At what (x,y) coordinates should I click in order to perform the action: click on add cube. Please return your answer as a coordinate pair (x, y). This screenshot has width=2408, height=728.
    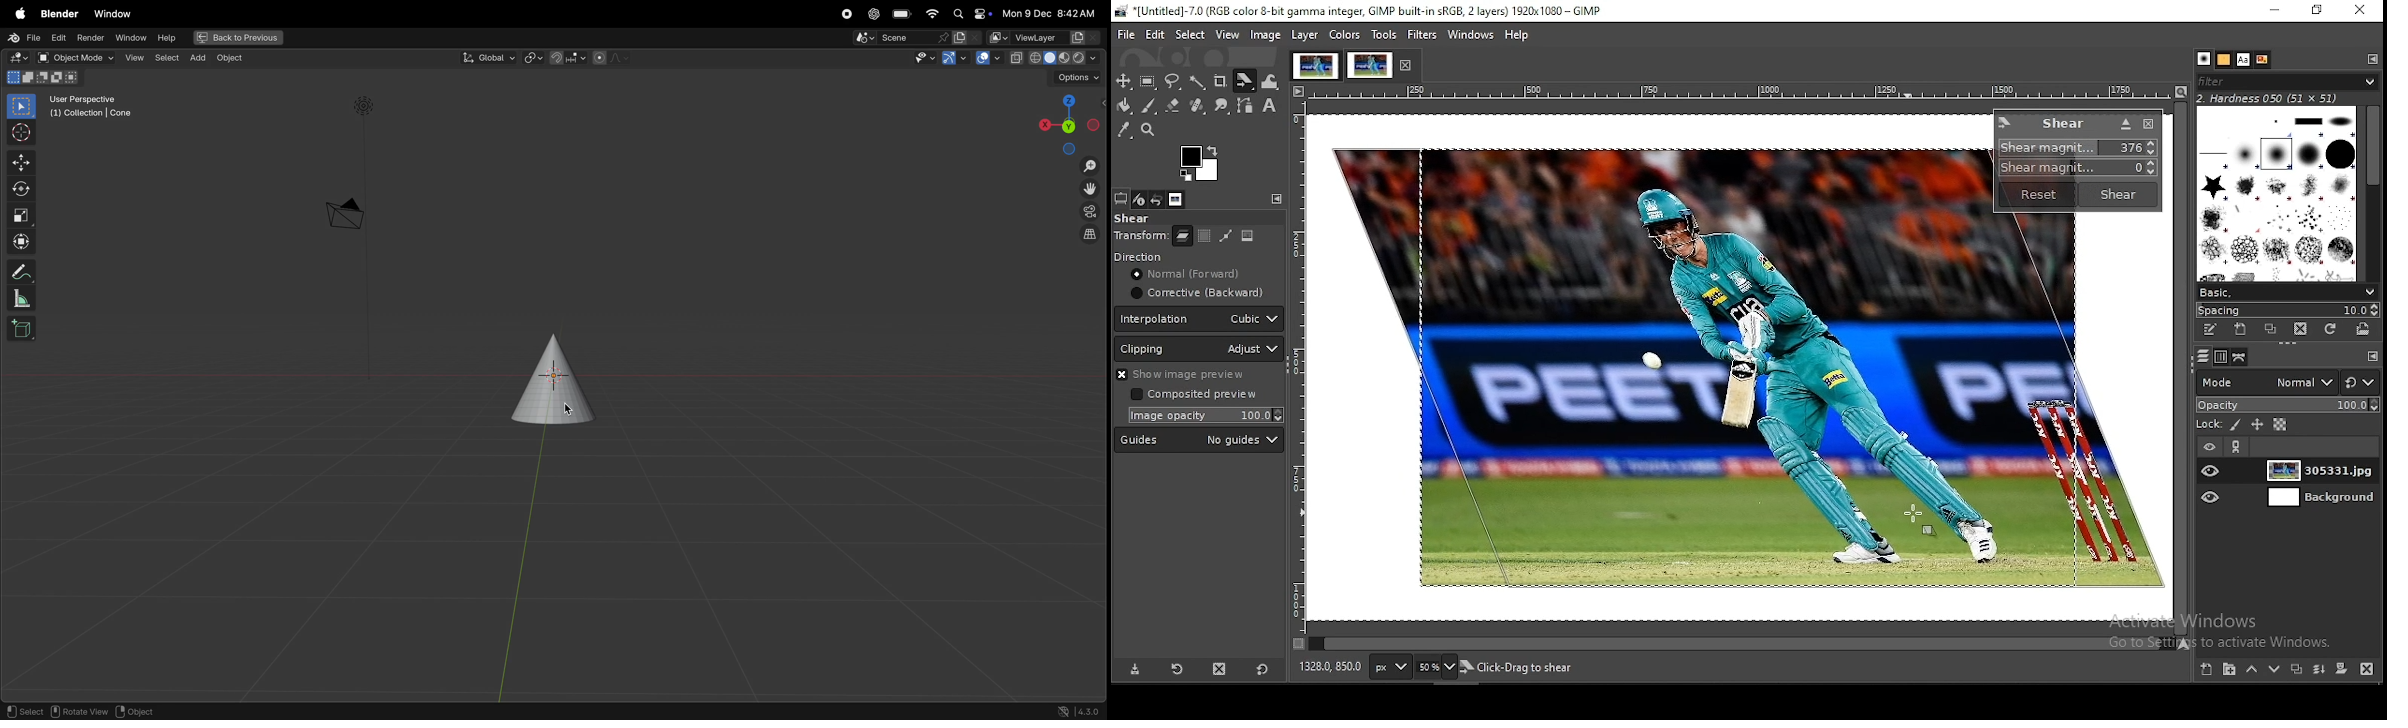
    Looking at the image, I should click on (19, 329).